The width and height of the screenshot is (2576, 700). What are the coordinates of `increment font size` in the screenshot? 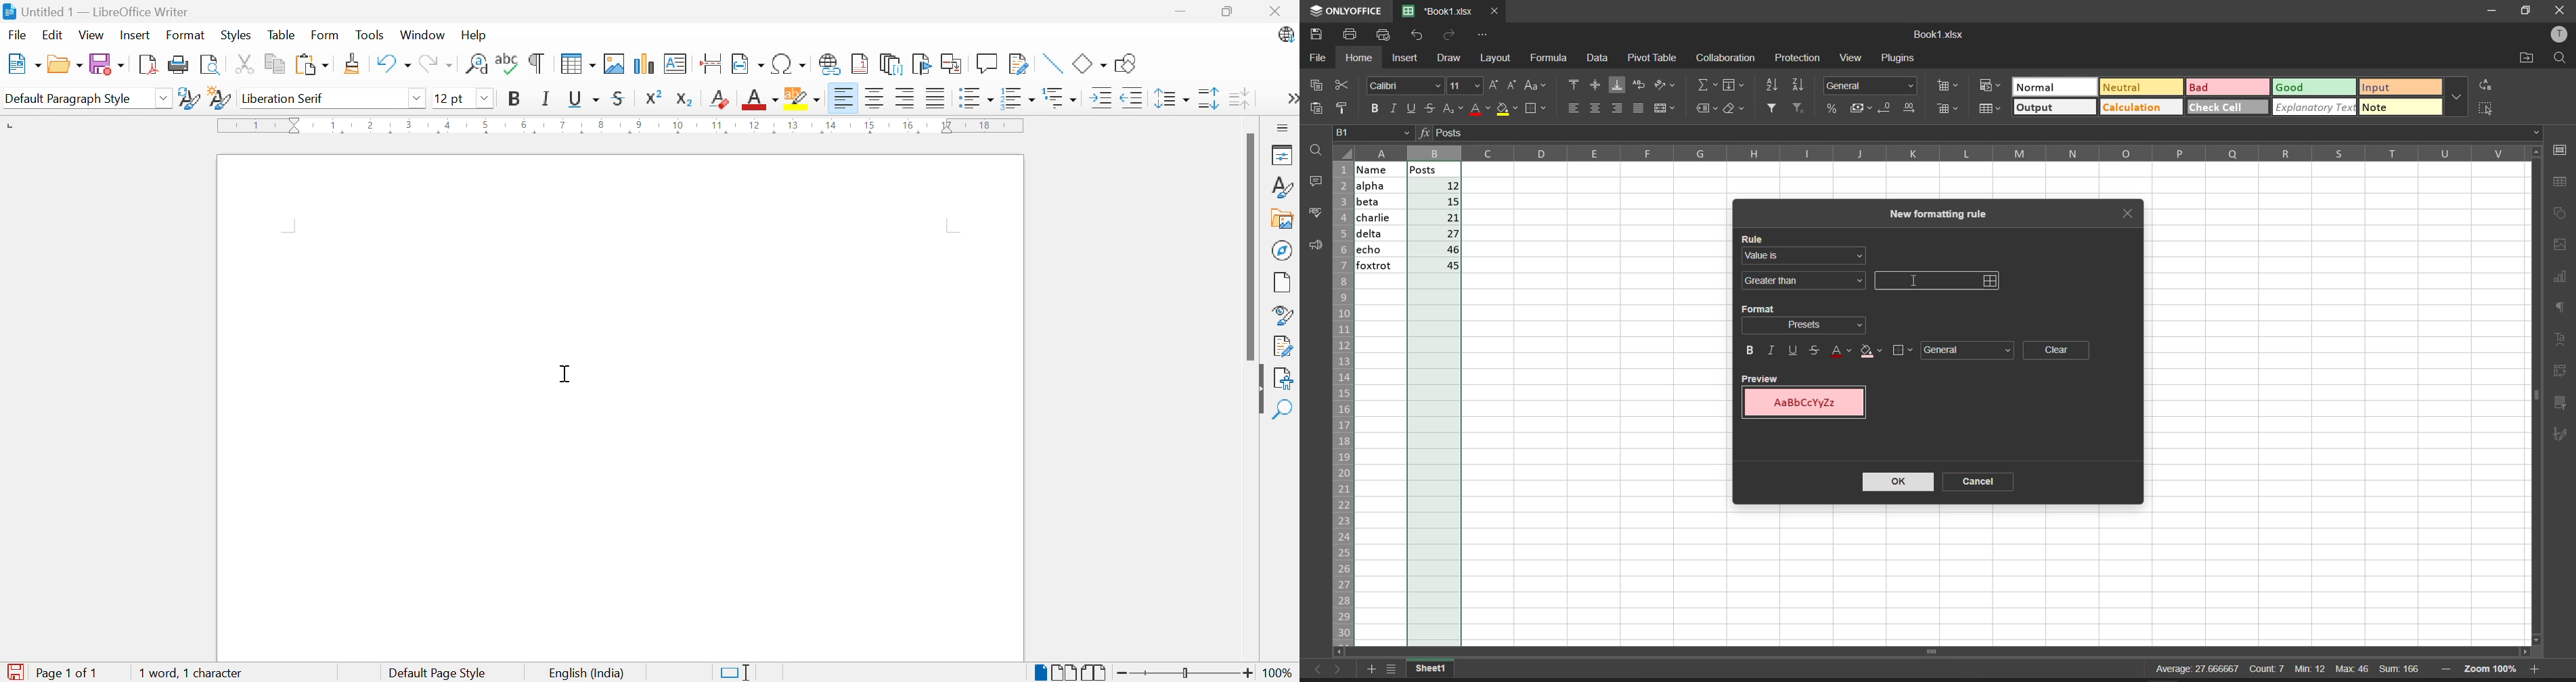 It's located at (1494, 80).